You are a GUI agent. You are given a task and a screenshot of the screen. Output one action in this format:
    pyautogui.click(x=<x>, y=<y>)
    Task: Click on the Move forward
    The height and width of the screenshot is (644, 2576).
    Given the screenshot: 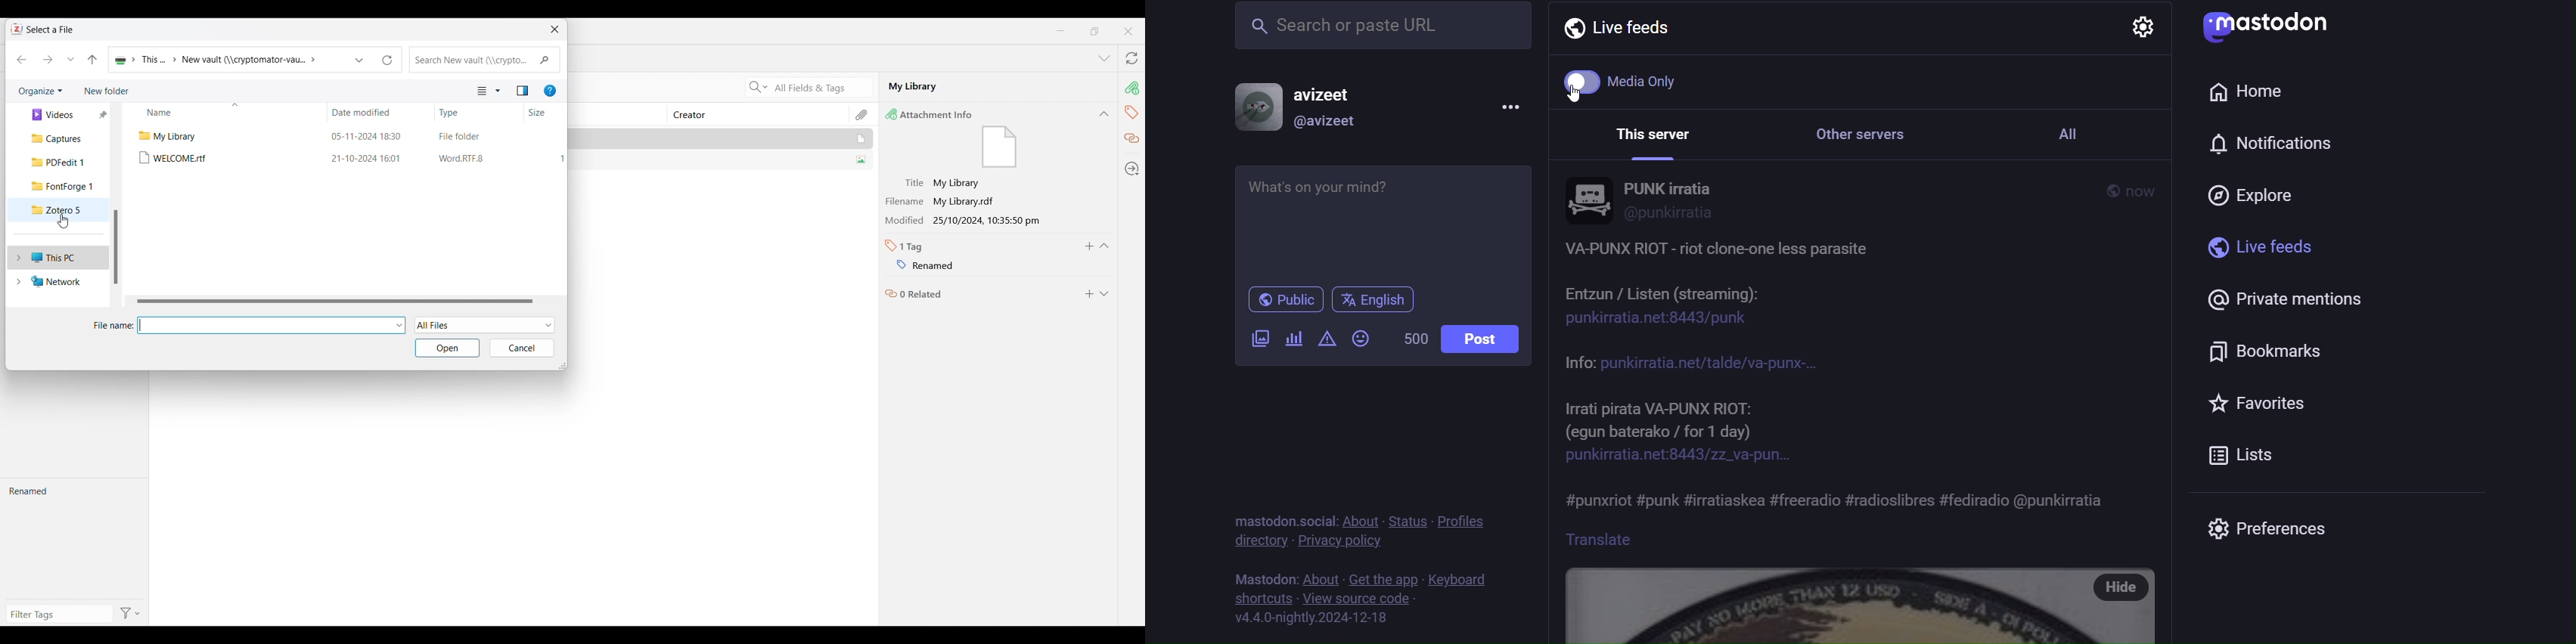 What is the action you would take?
    pyautogui.click(x=48, y=60)
    